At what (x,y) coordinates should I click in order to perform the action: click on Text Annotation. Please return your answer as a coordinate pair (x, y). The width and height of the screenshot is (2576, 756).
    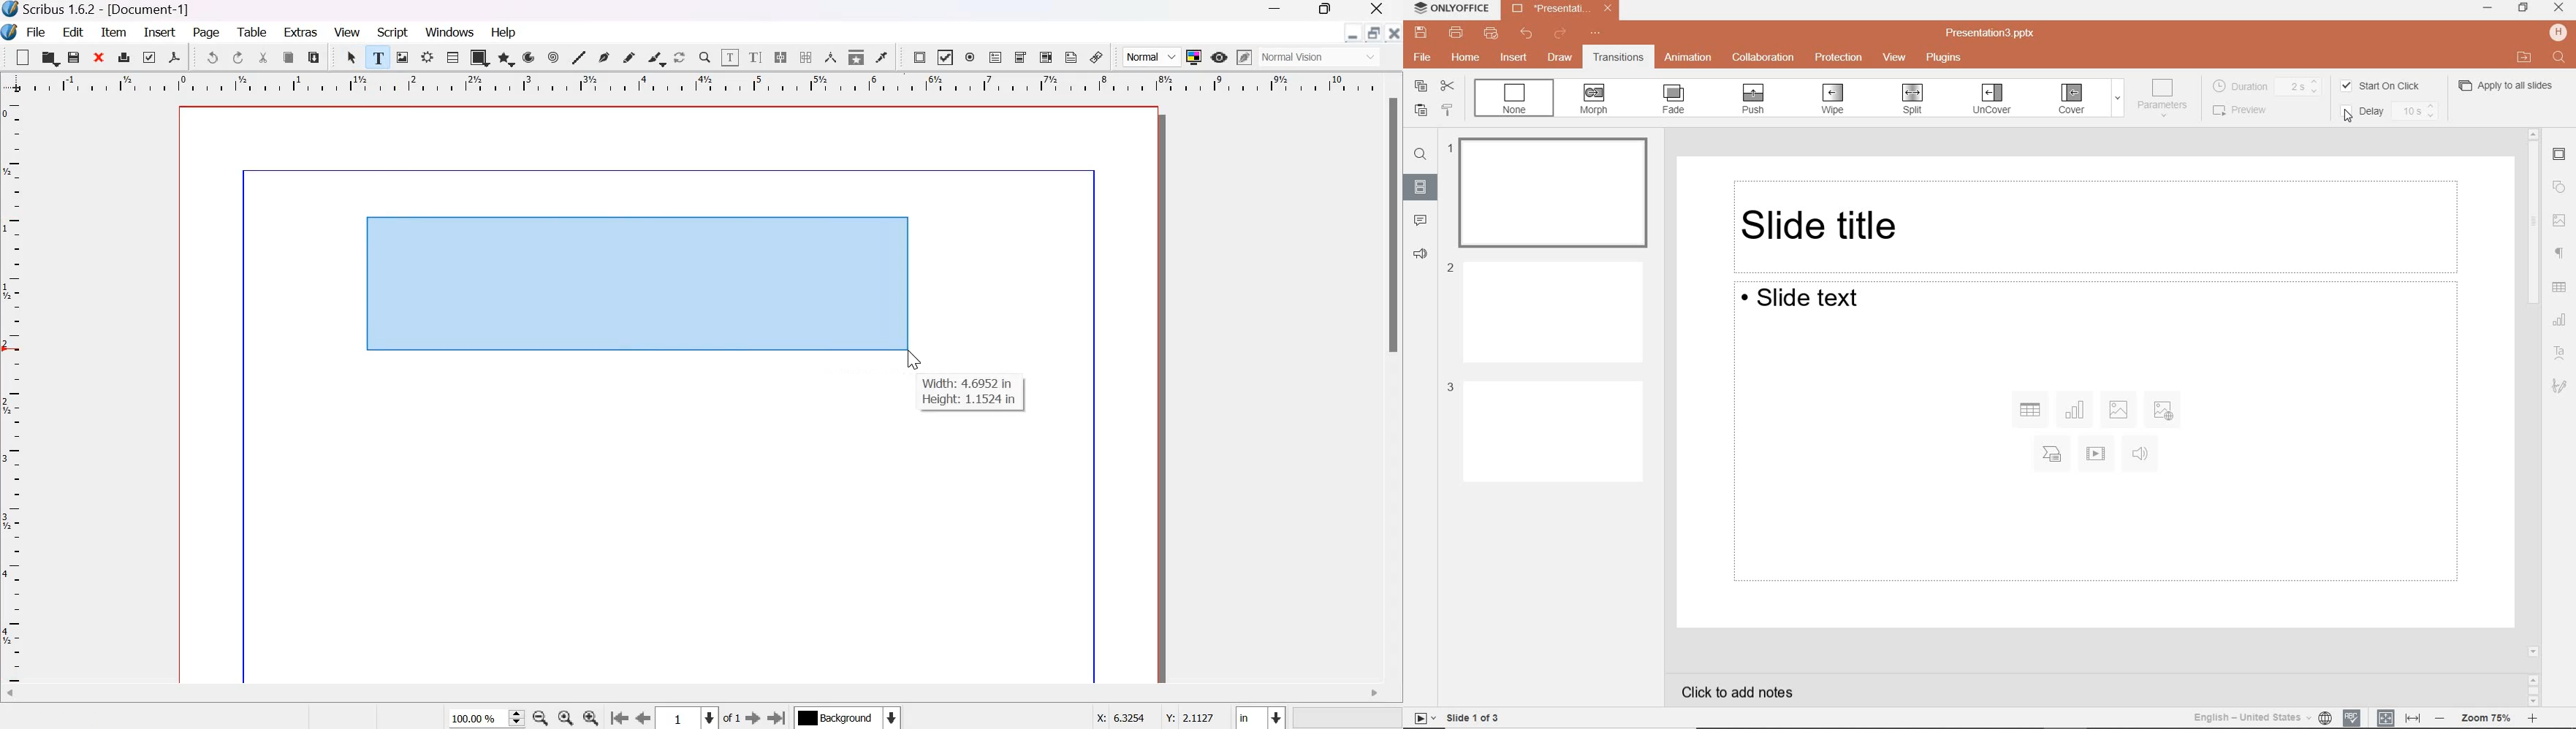
    Looking at the image, I should click on (1071, 57).